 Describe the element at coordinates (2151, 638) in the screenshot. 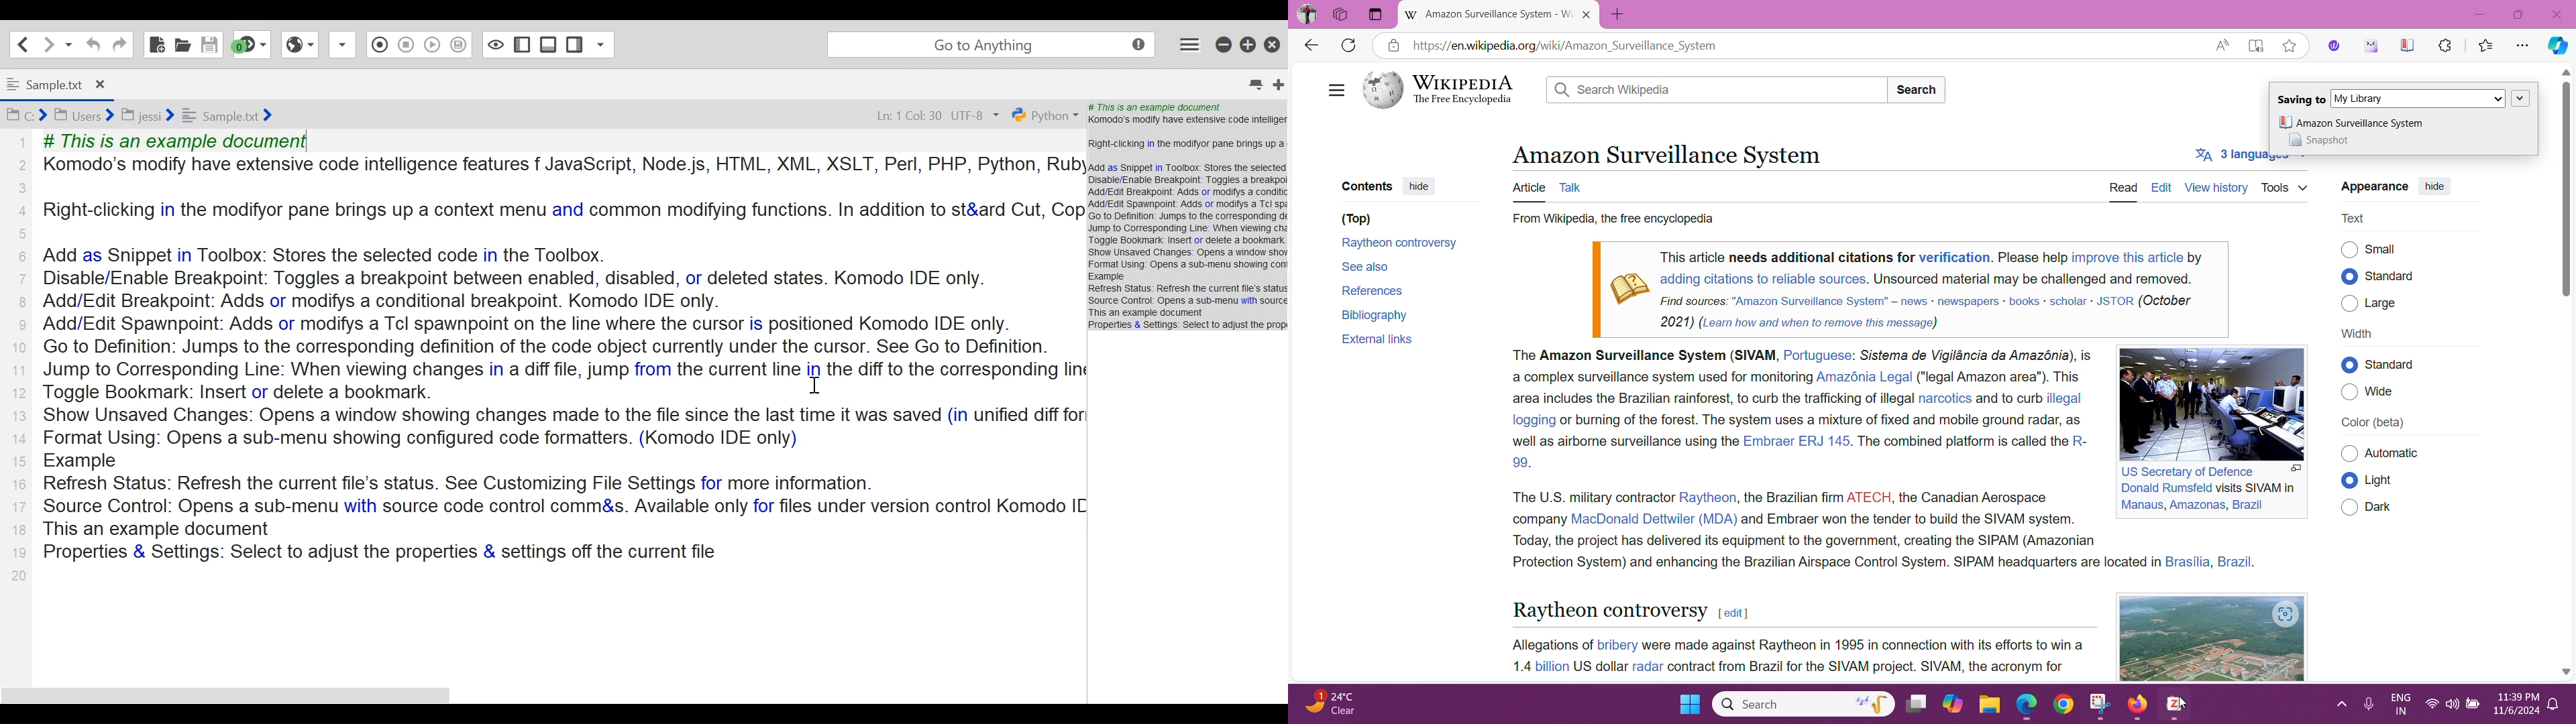

I see `image` at that location.